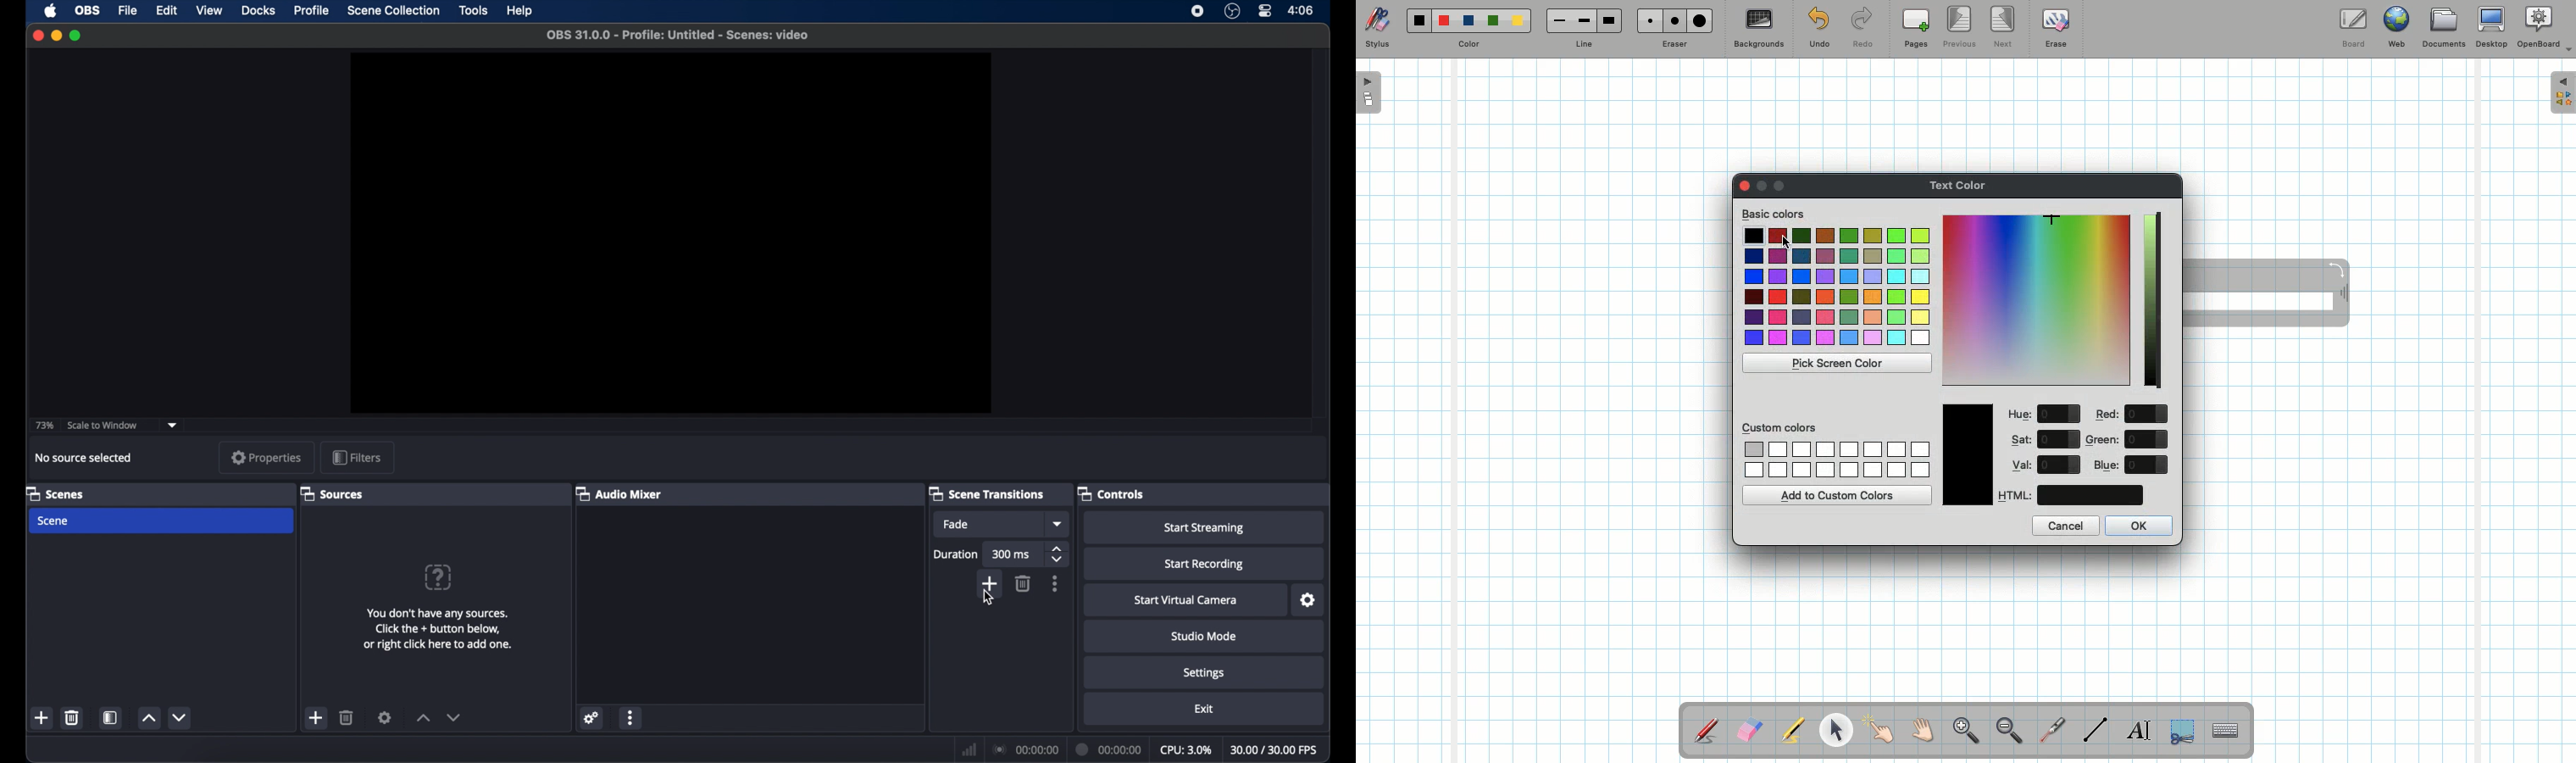 This screenshot has width=2576, height=784. I want to click on delete, so click(1024, 584).